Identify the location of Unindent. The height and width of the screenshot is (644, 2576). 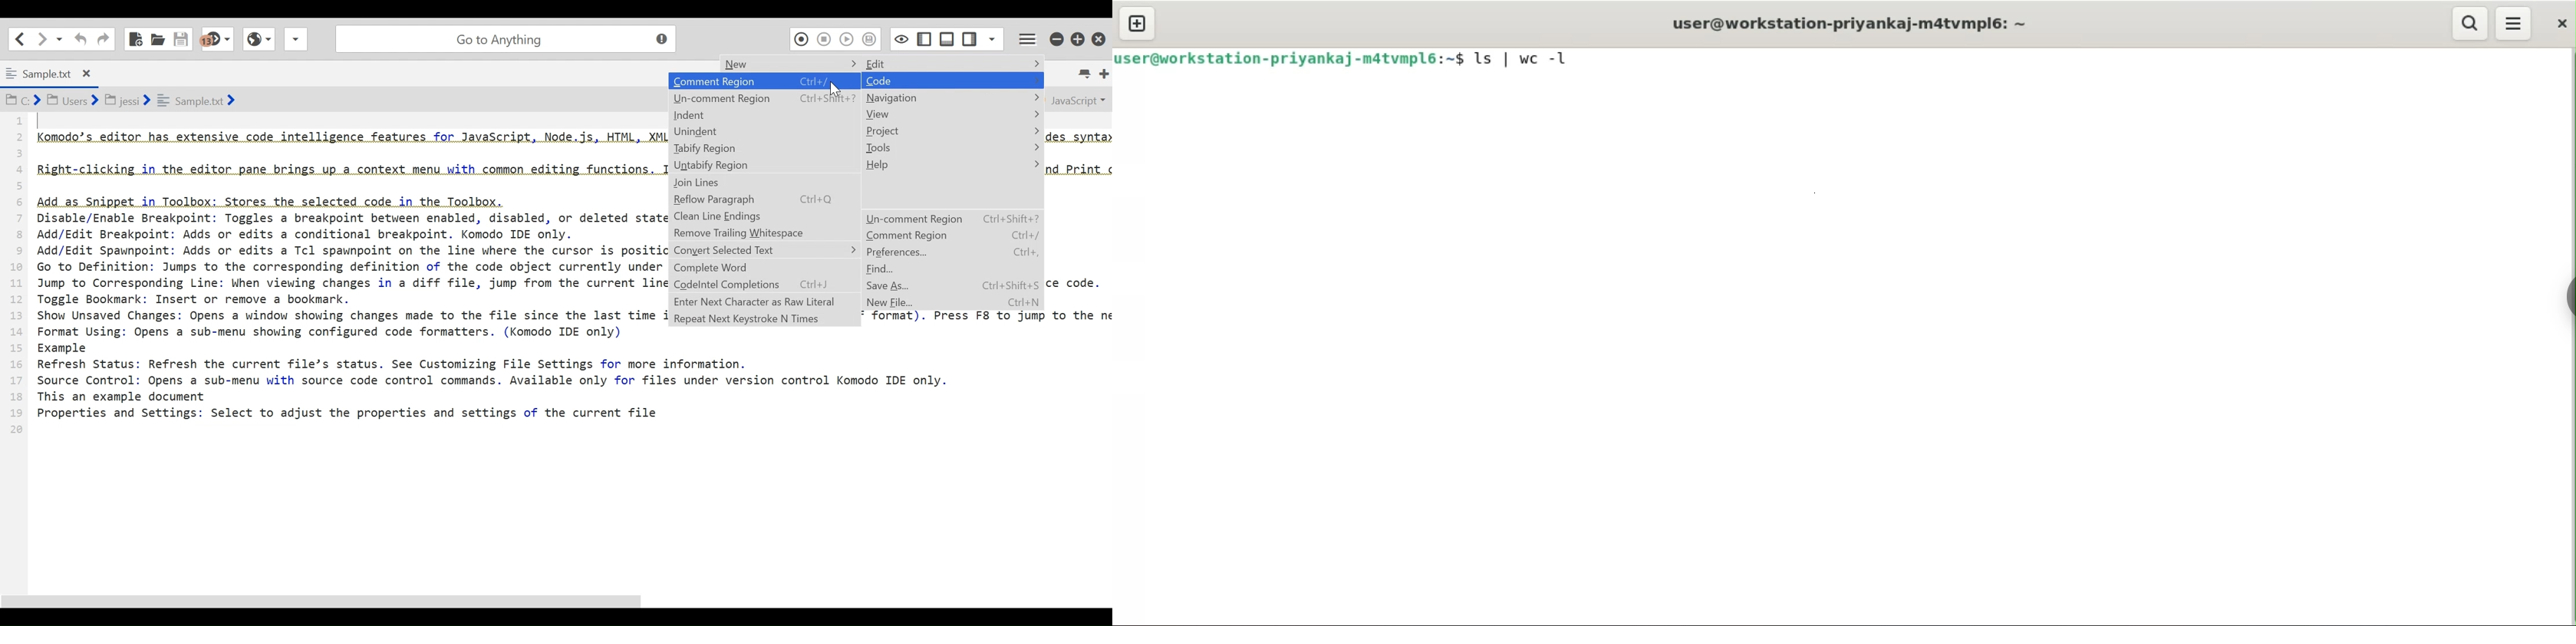
(764, 131).